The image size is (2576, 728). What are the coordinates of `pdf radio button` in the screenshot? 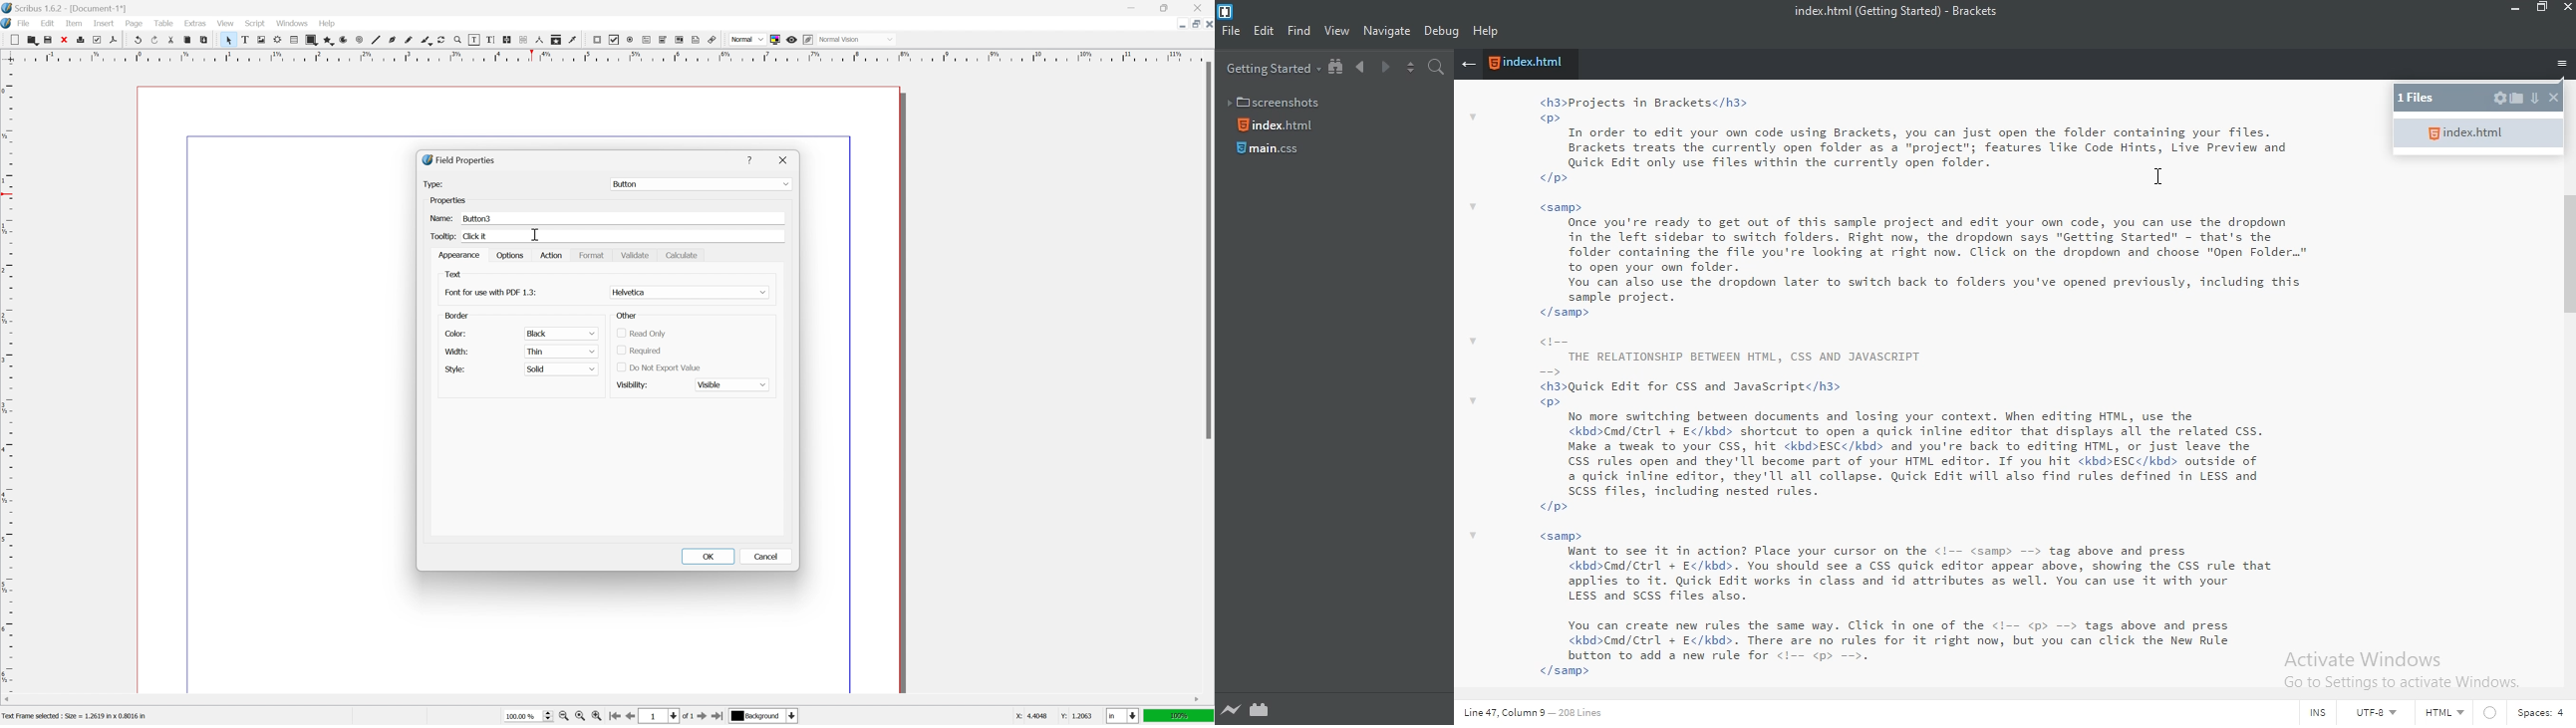 It's located at (631, 39).